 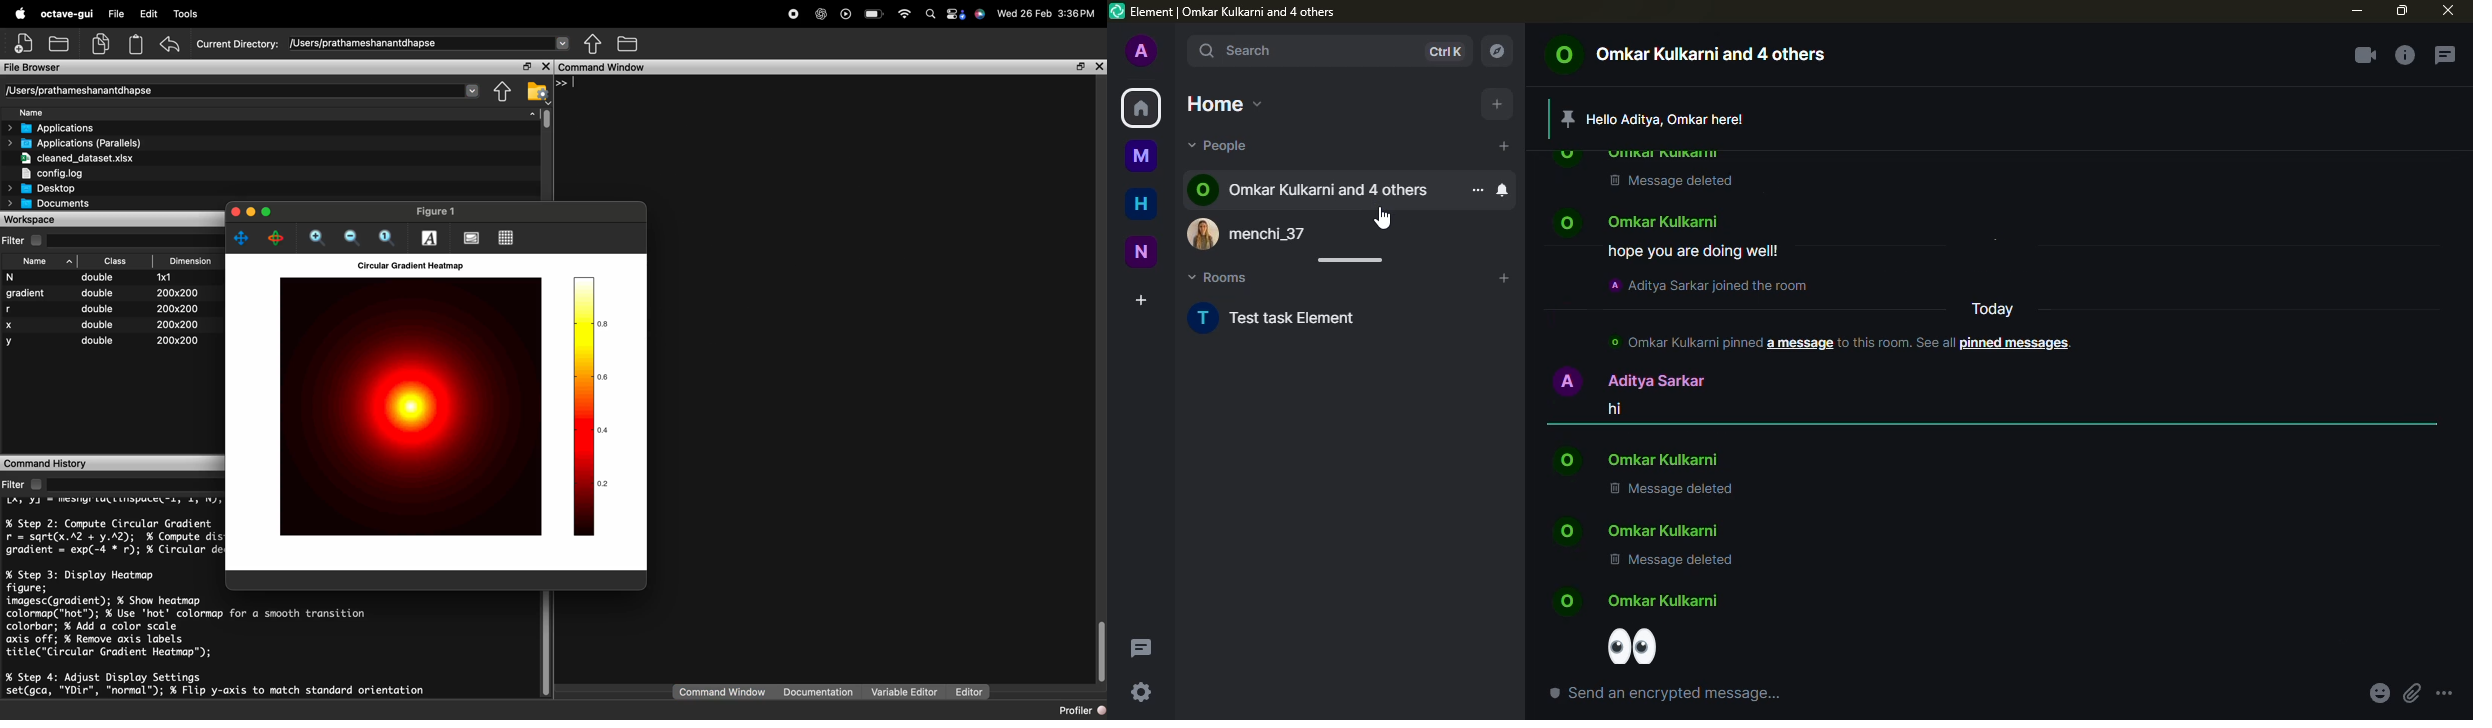 I want to click on people, so click(x=1220, y=145).